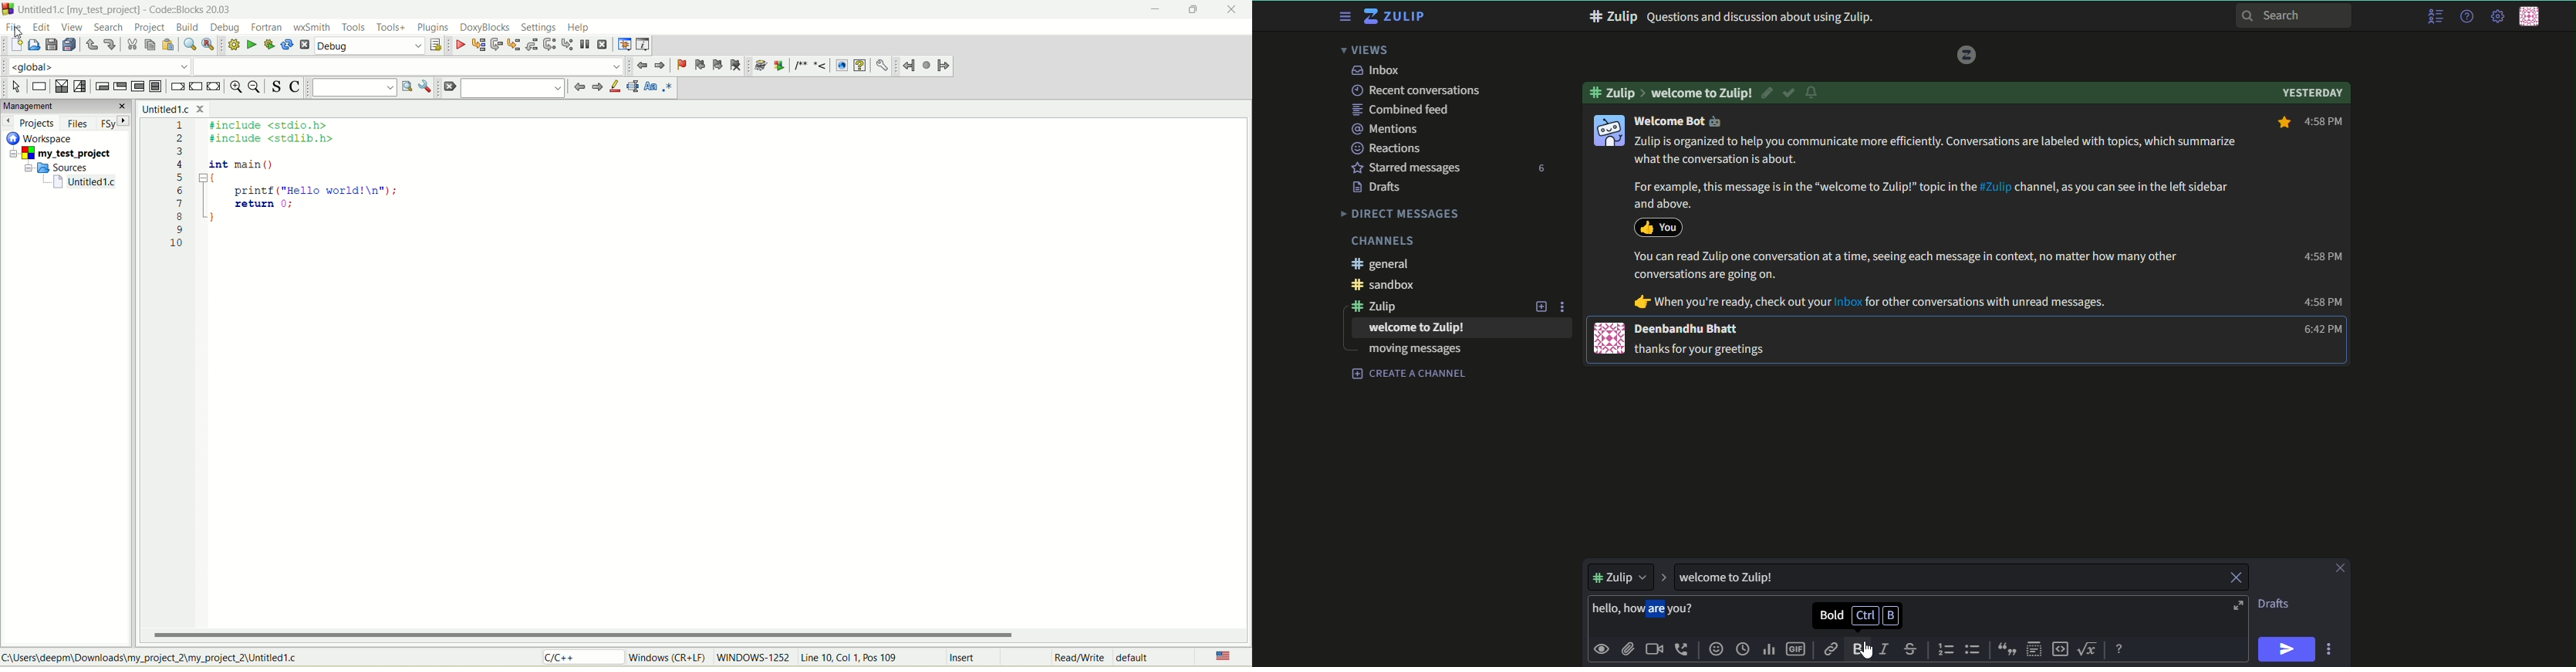 This screenshot has width=2576, height=672. I want to click on welcome to zulip!, so click(1702, 93).